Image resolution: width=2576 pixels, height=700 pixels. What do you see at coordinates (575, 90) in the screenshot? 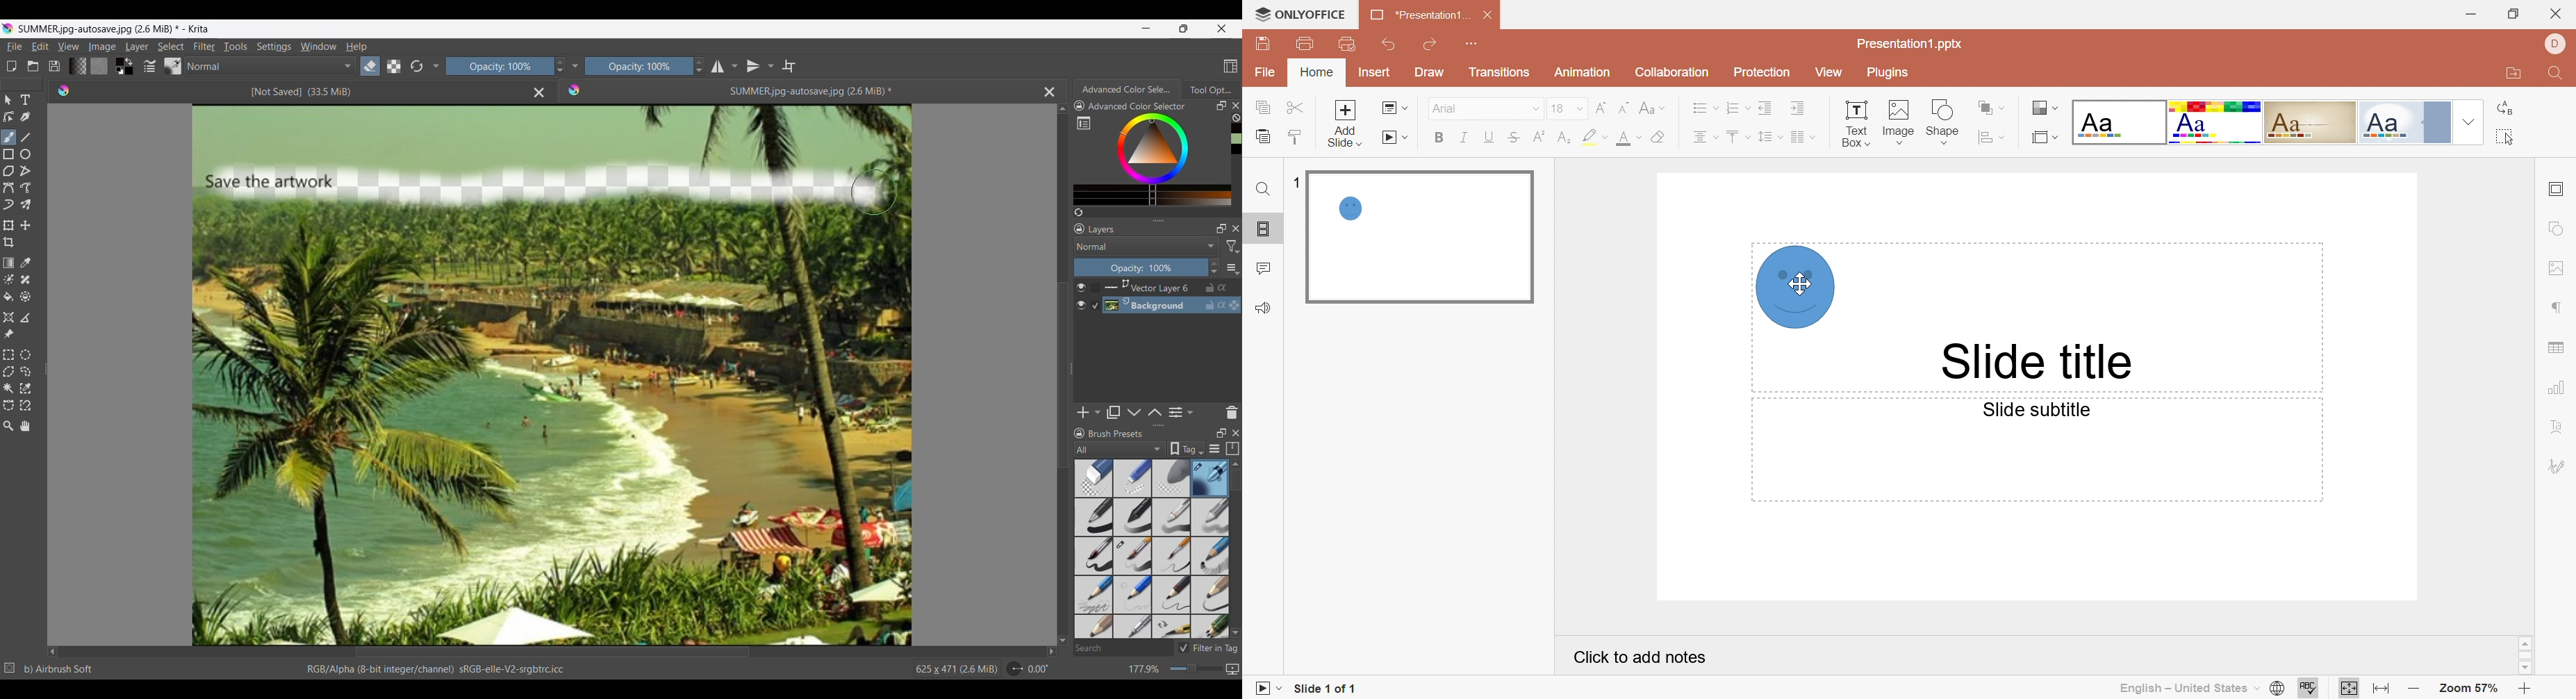
I see `Logo` at bounding box center [575, 90].